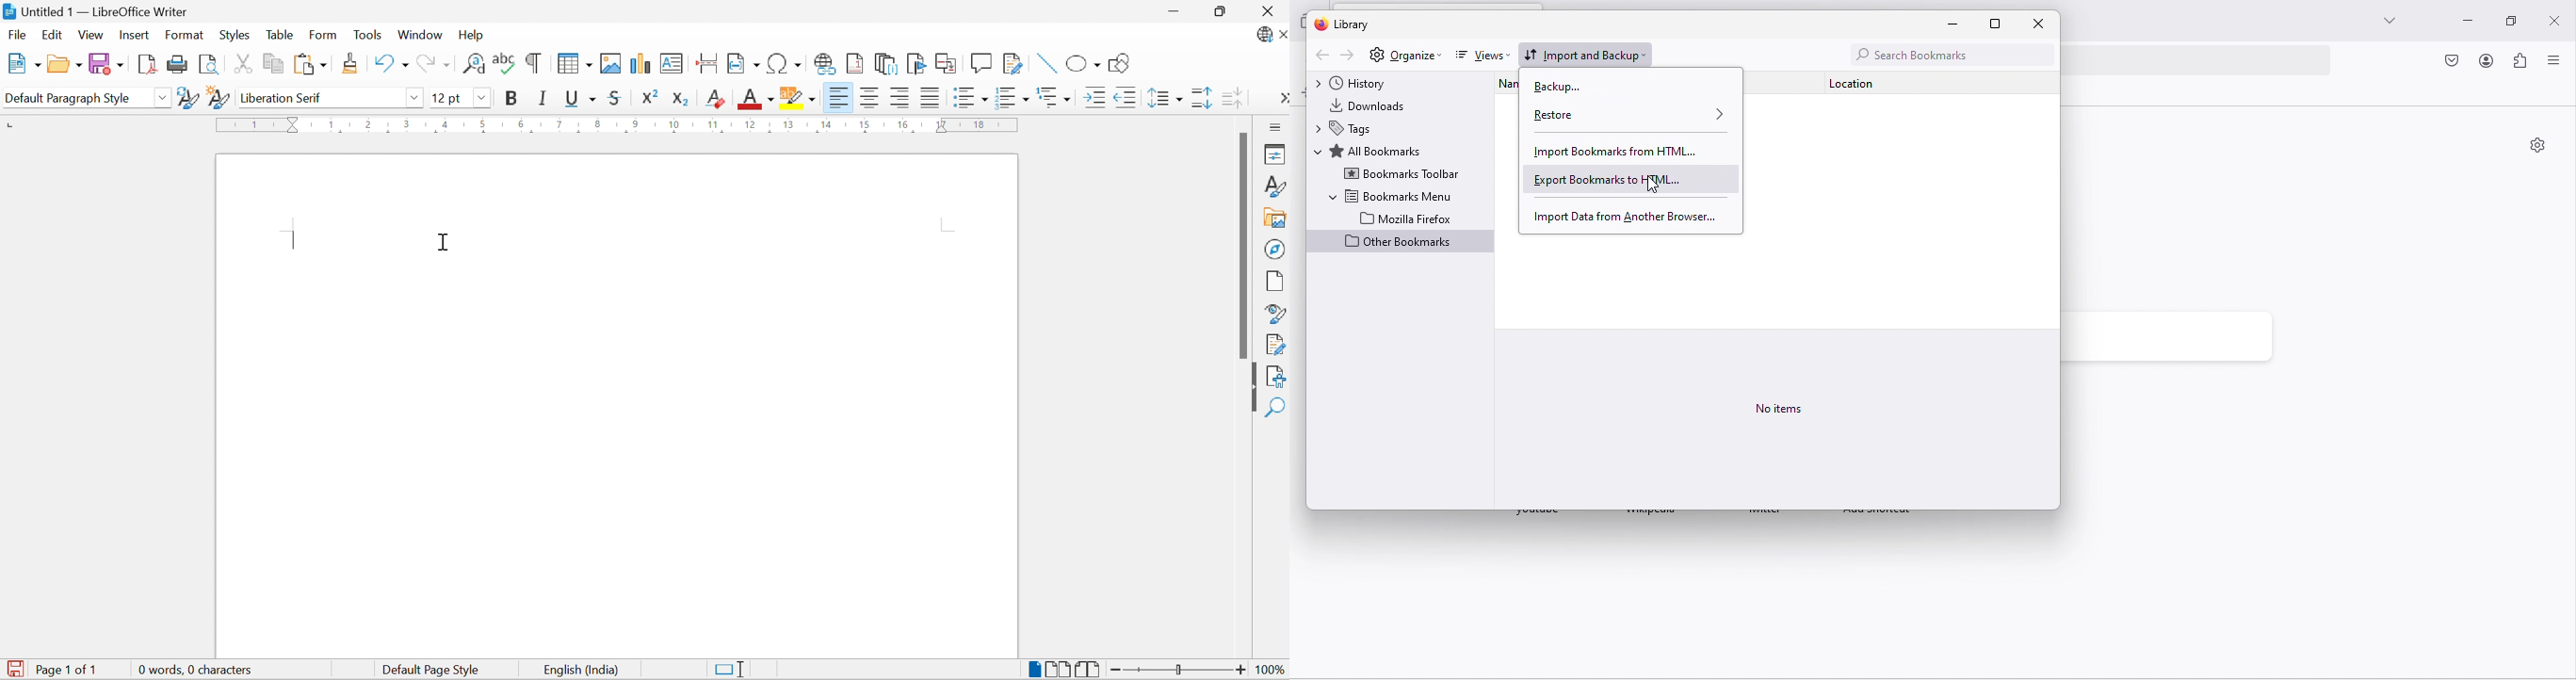 The image size is (2576, 700). What do you see at coordinates (105, 63) in the screenshot?
I see `Save` at bounding box center [105, 63].